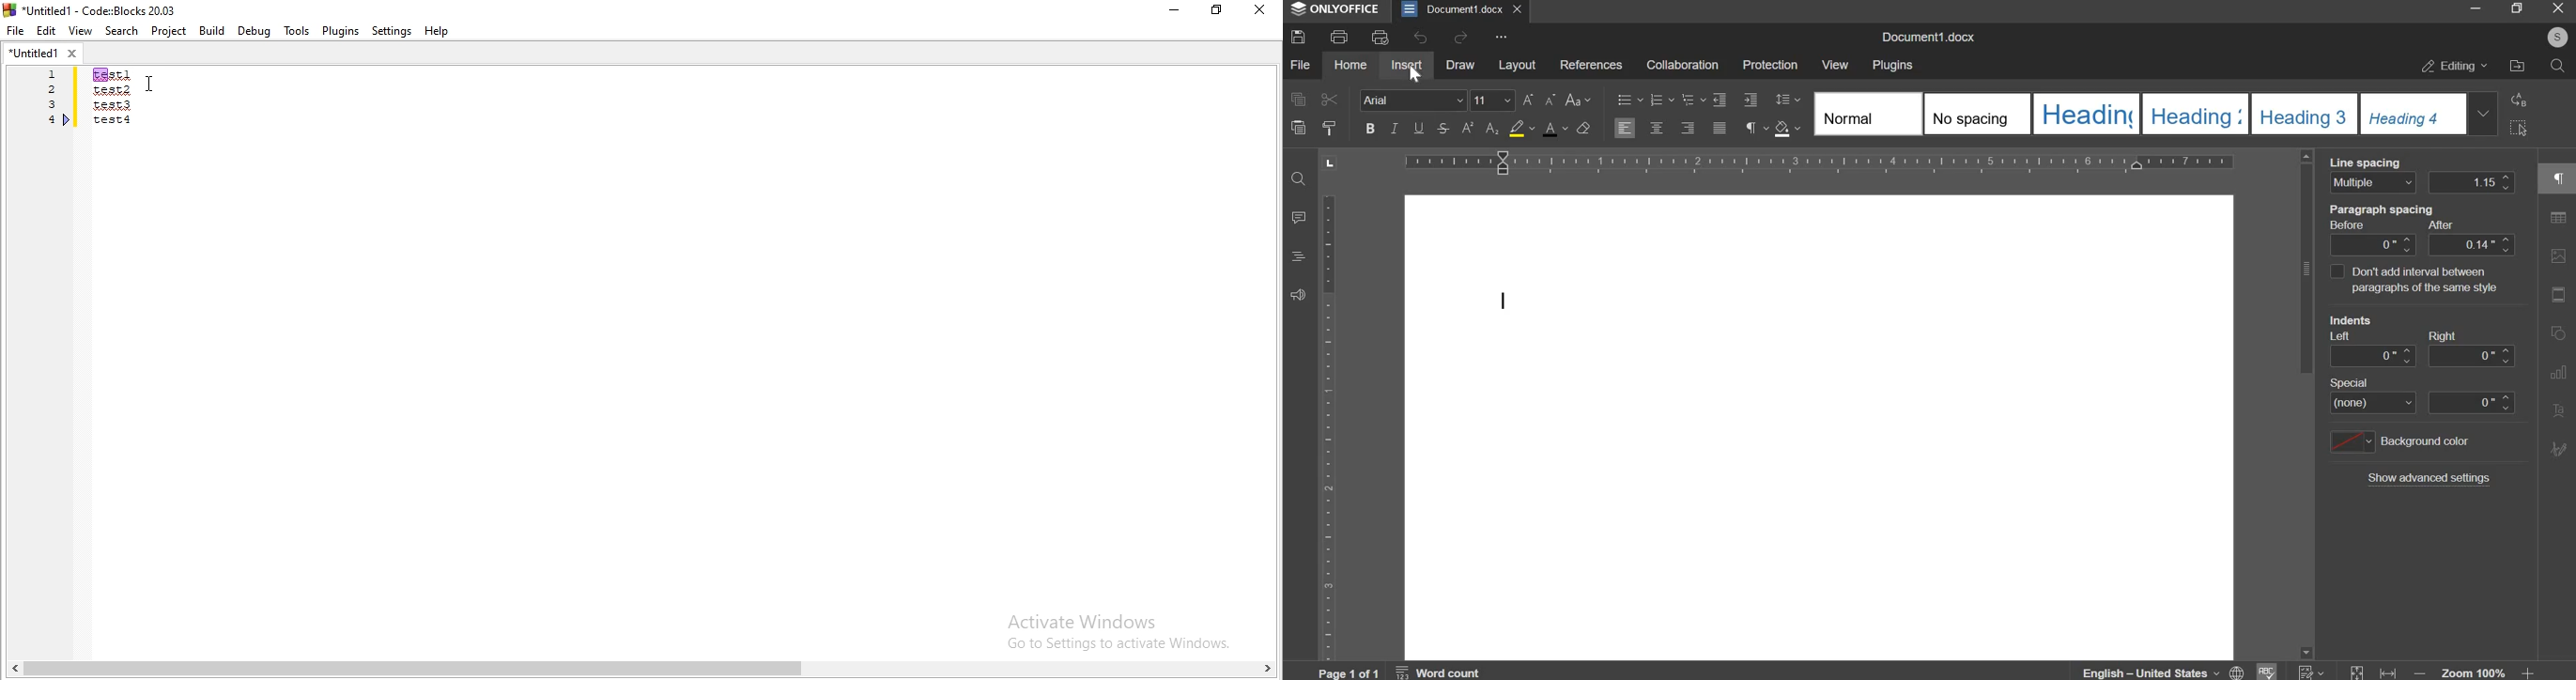 The height and width of the screenshot is (700, 2576). I want to click on Debug , so click(255, 31).